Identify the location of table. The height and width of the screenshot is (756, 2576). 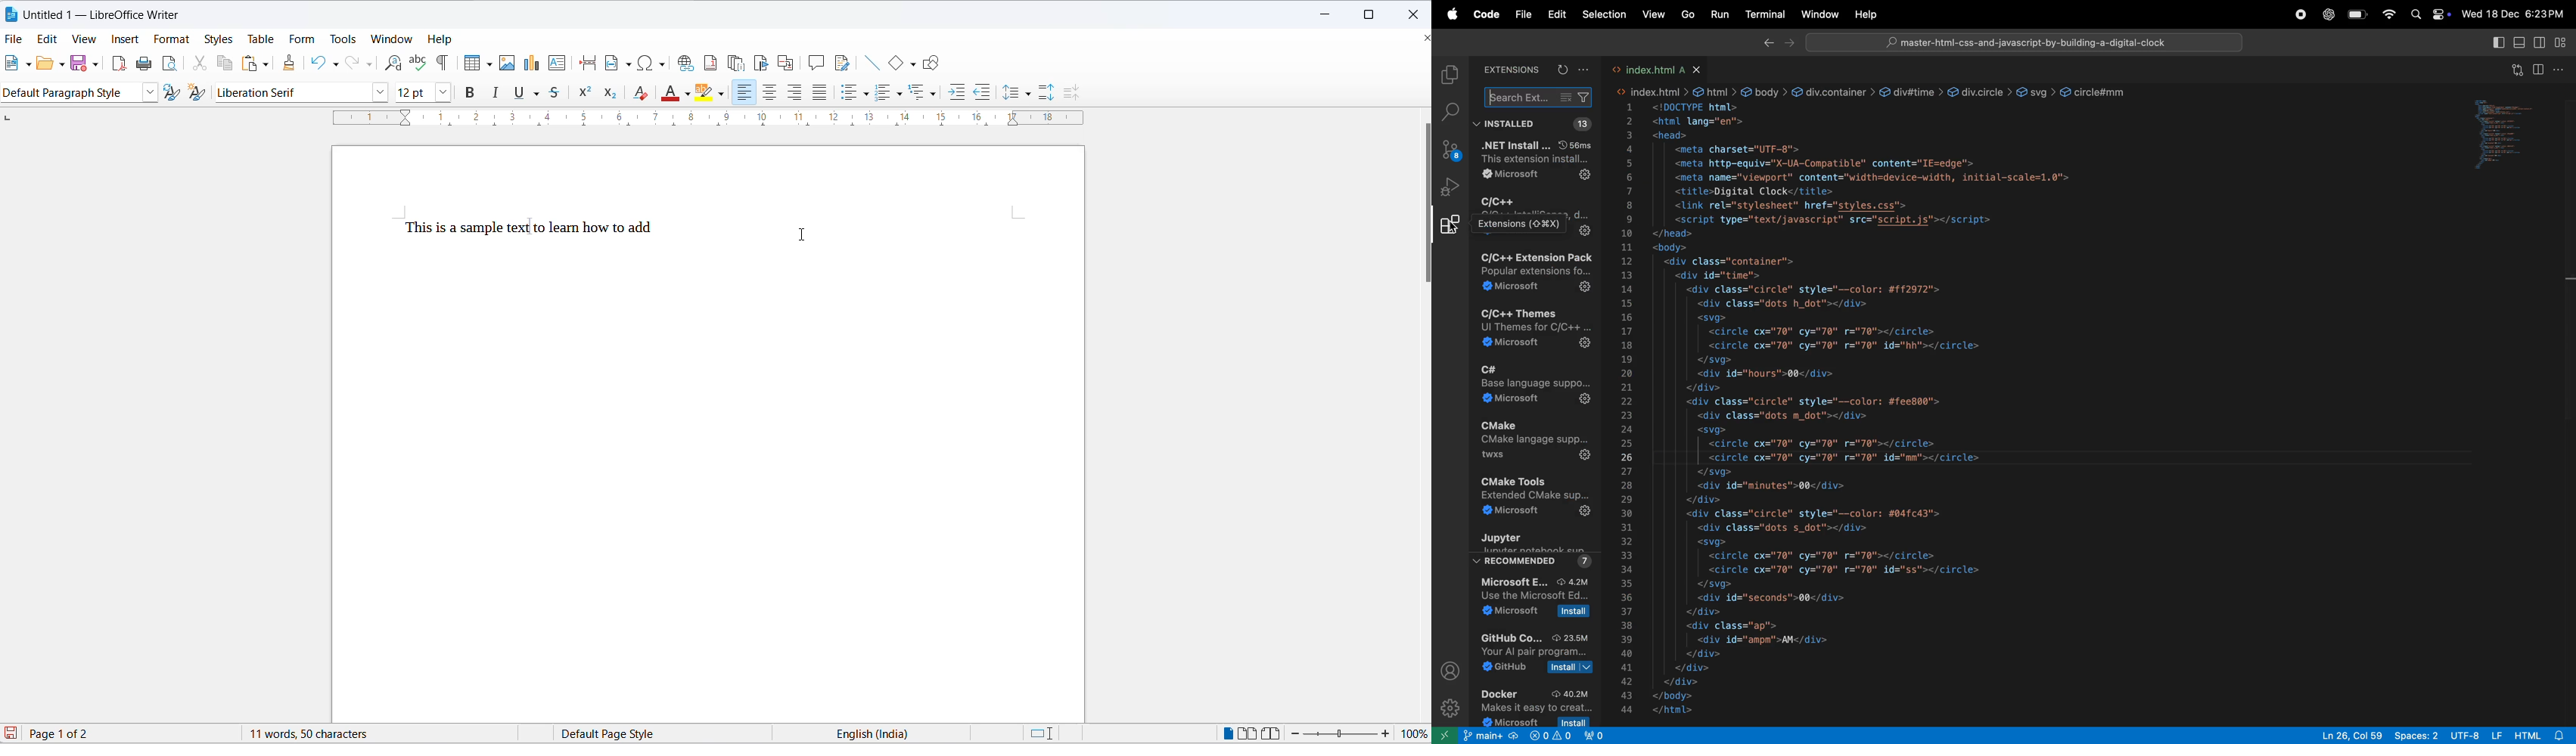
(261, 39).